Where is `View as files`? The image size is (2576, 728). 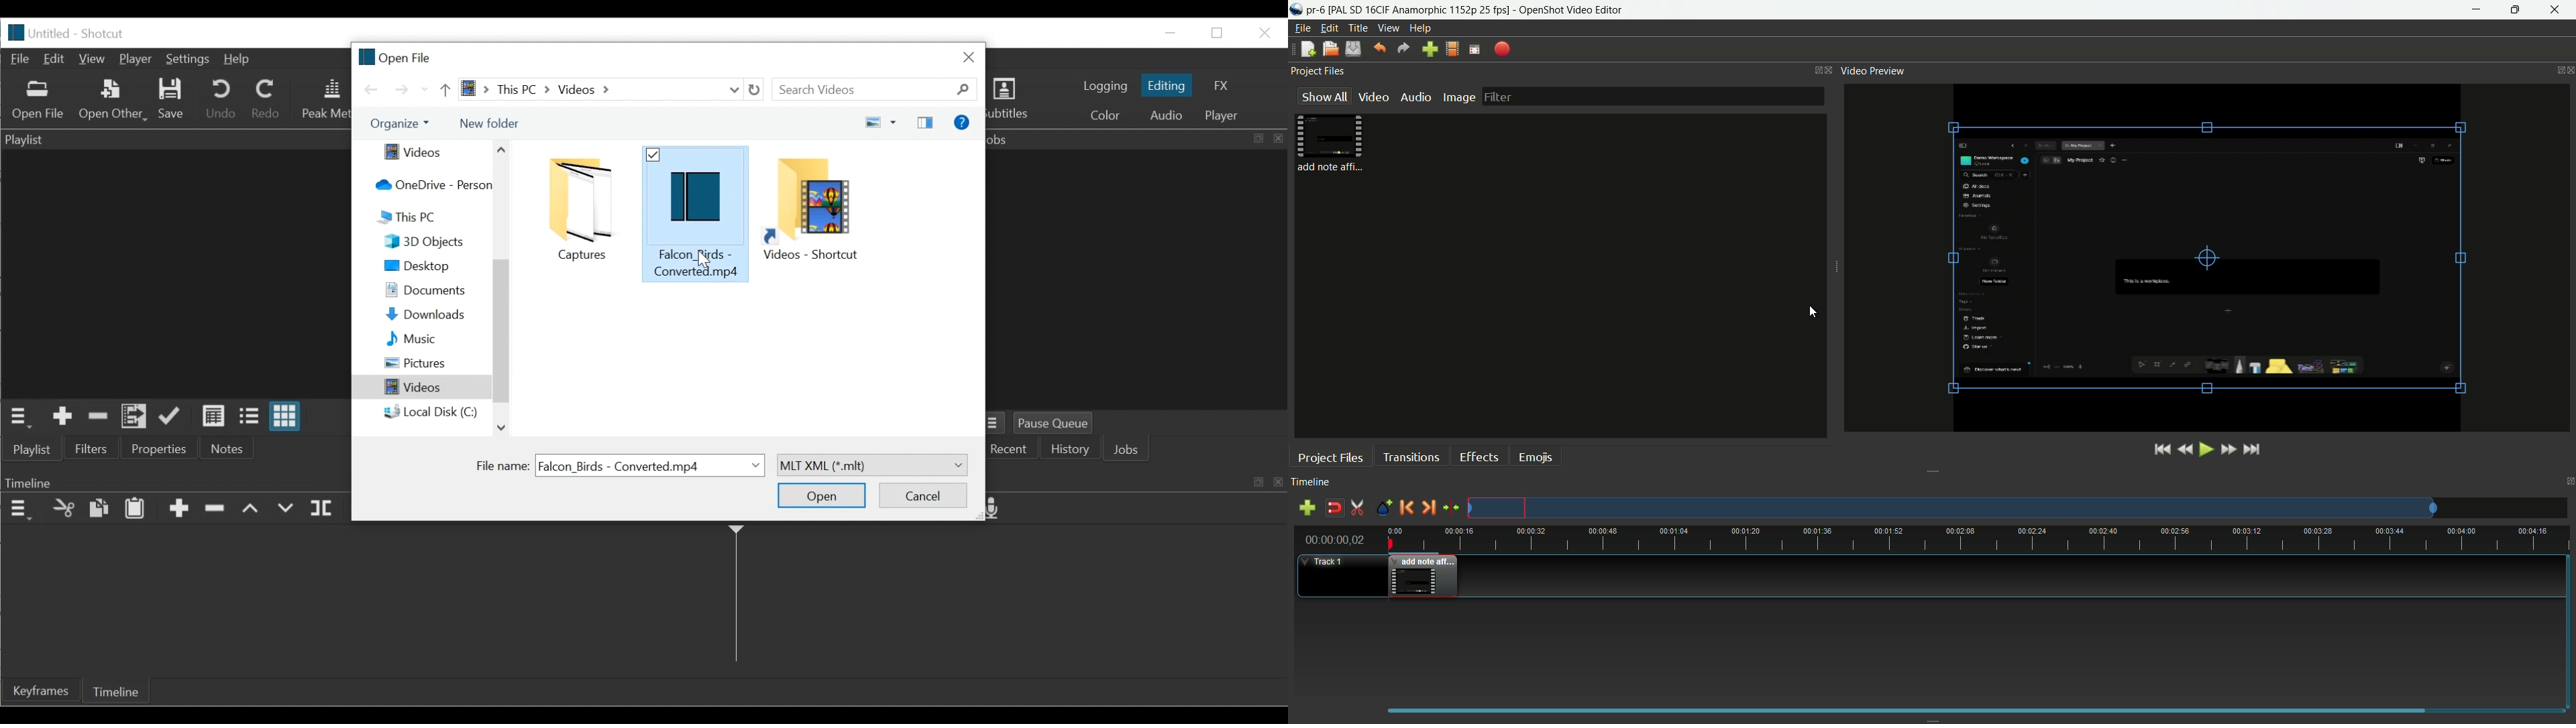 View as files is located at coordinates (252, 417).